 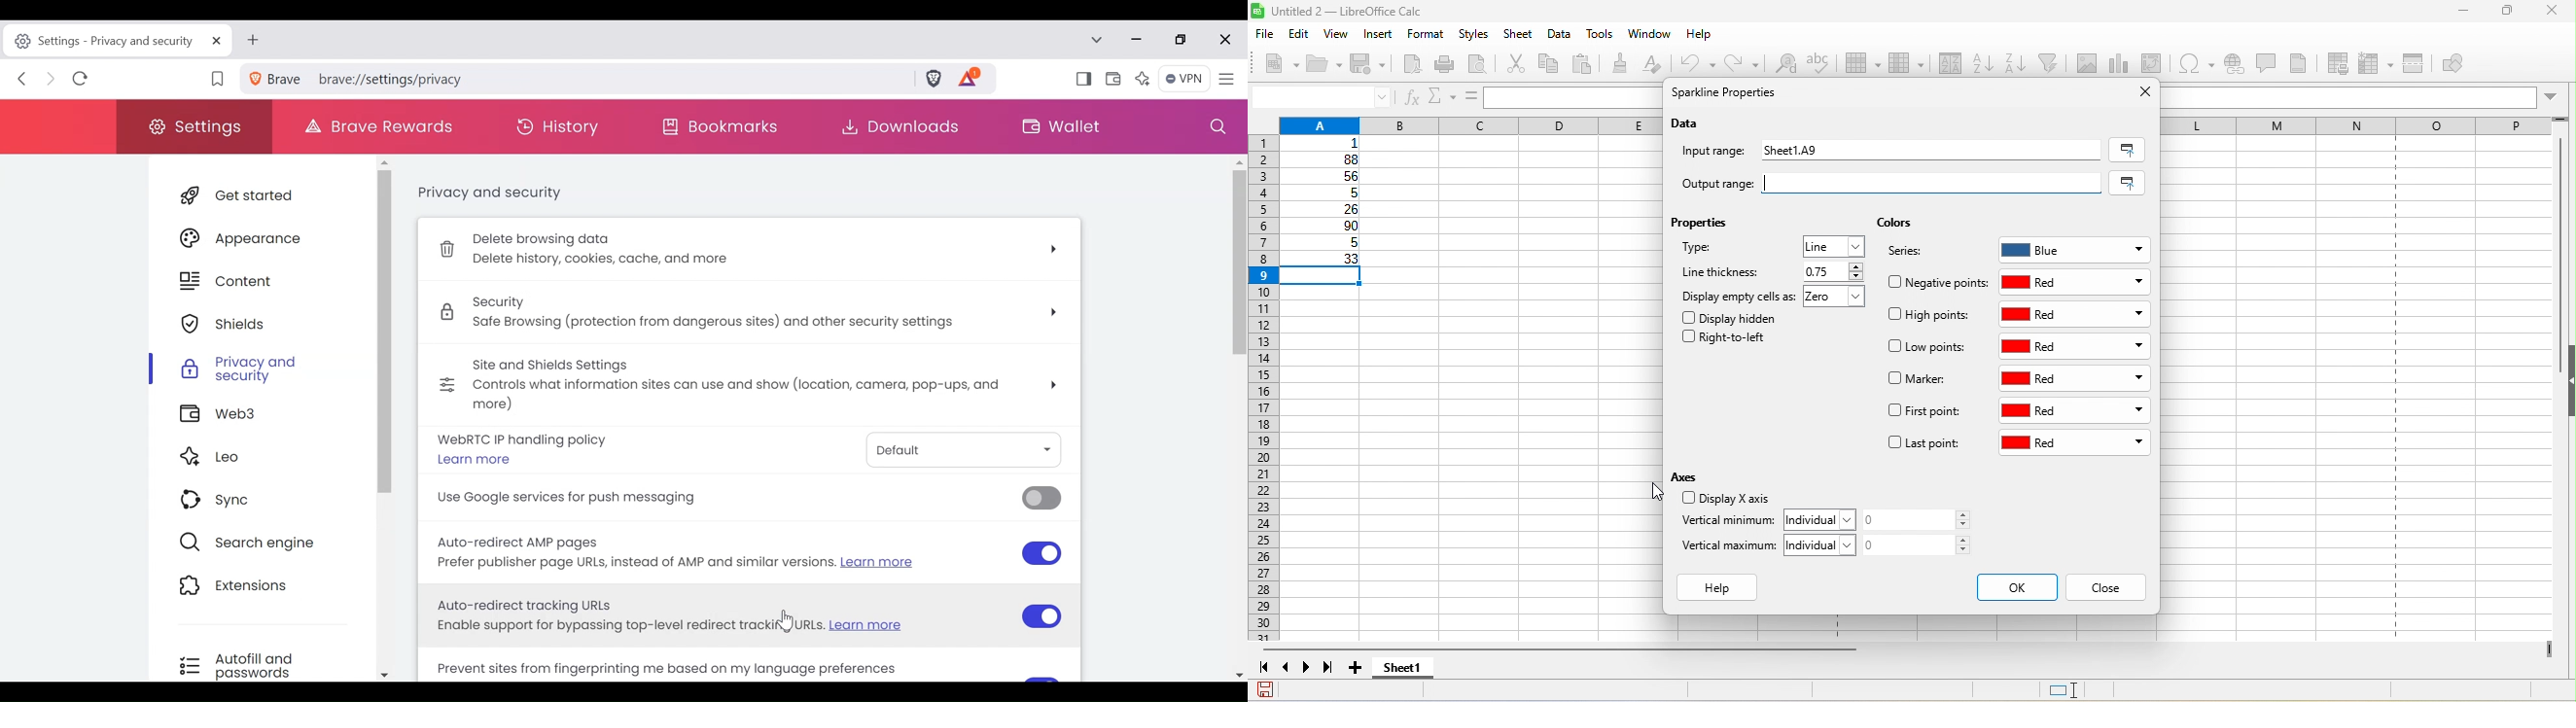 I want to click on column headingas, so click(x=2371, y=124).